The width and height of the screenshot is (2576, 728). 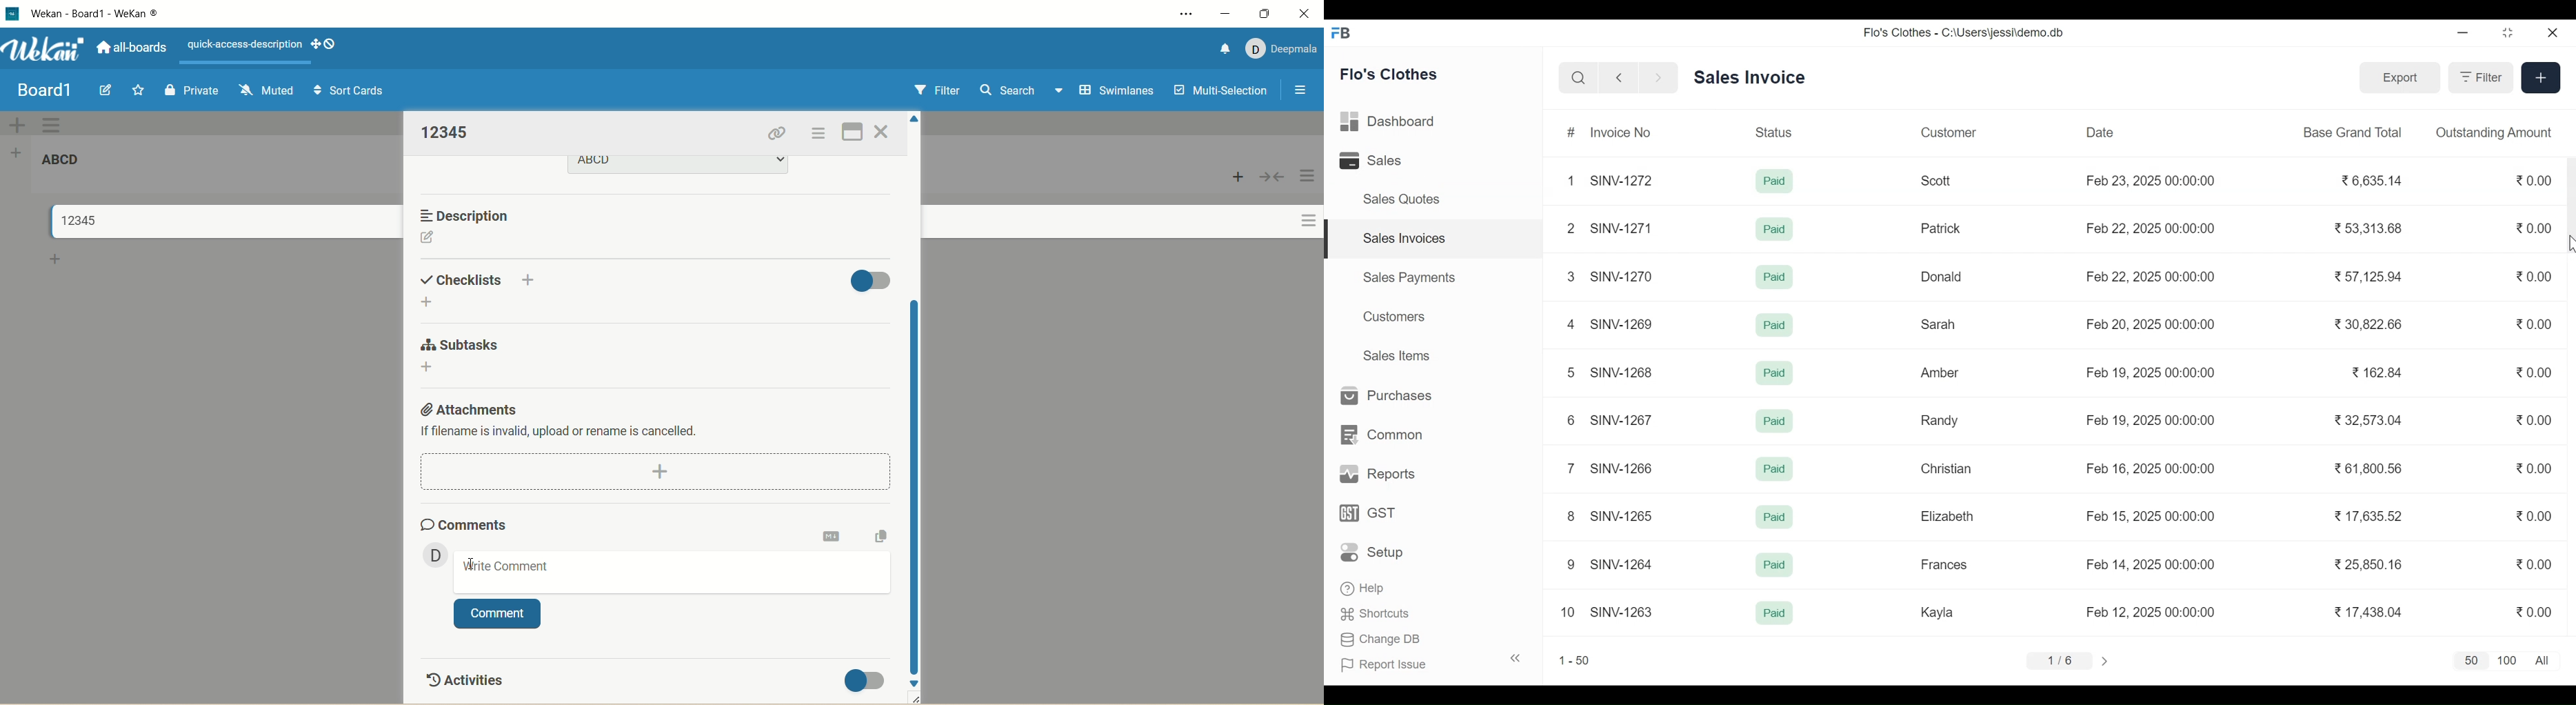 I want to click on 162.84, so click(x=2377, y=372).